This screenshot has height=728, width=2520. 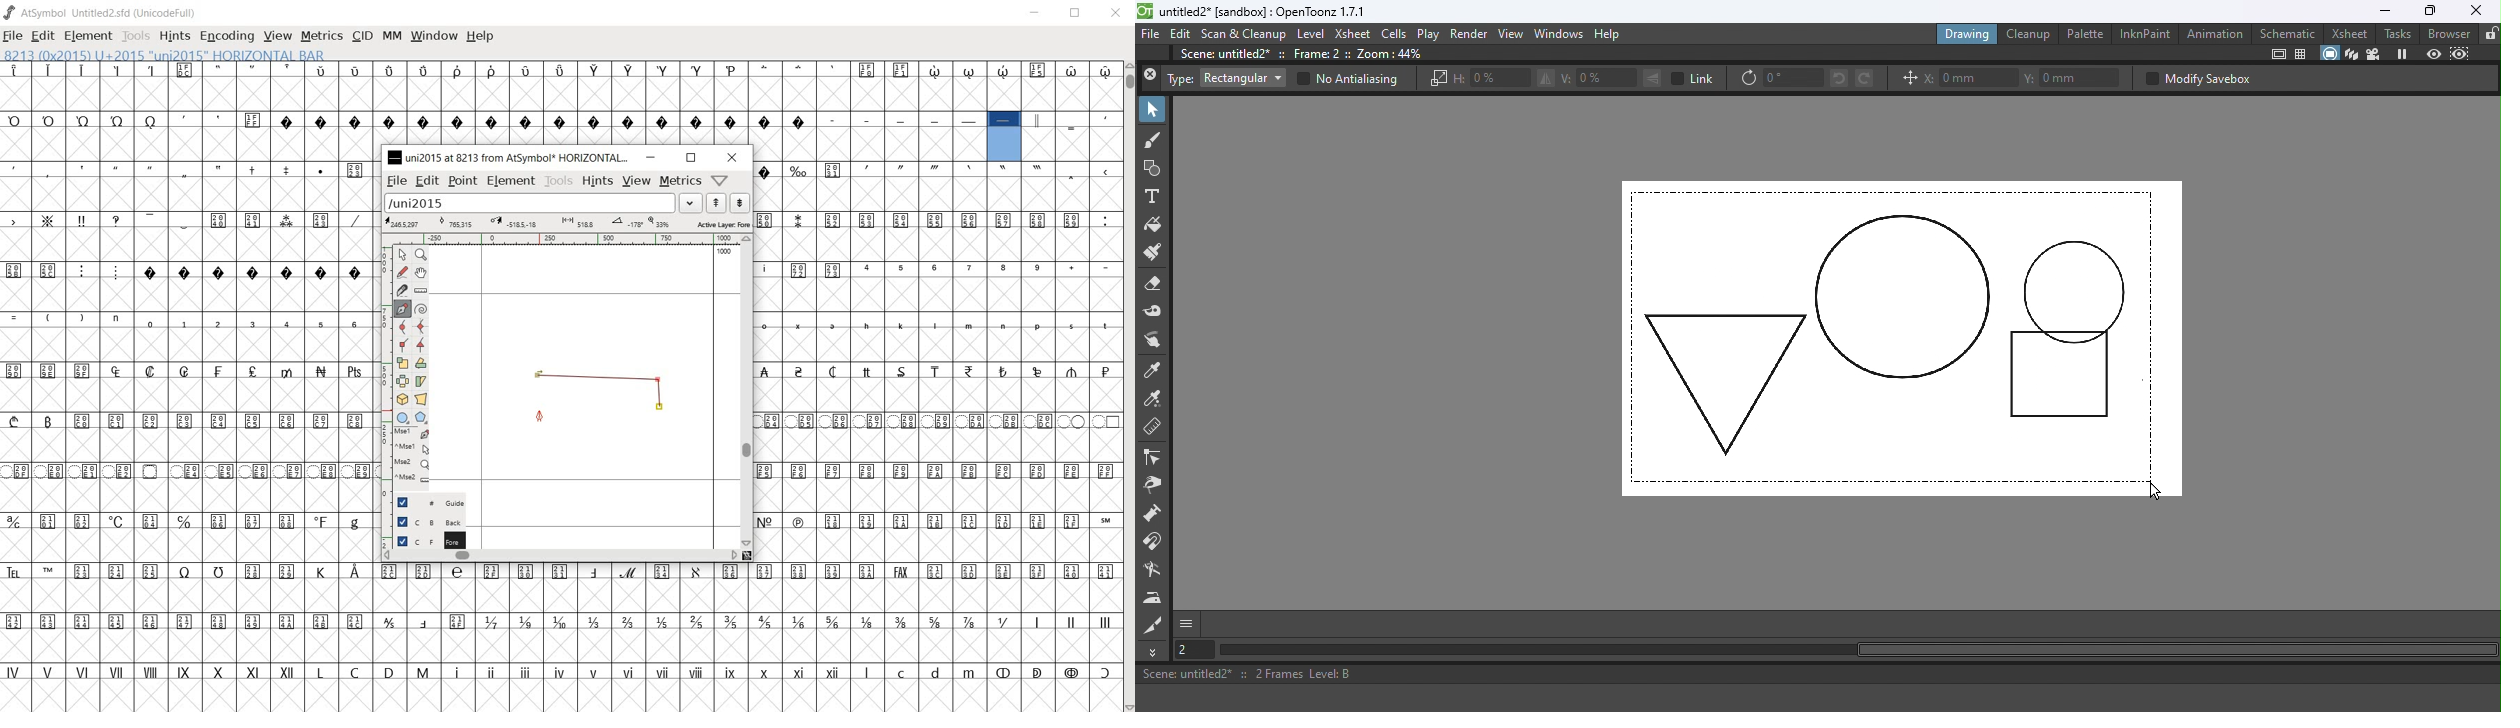 What do you see at coordinates (402, 272) in the screenshot?
I see `draw a freehand curve` at bounding box center [402, 272].